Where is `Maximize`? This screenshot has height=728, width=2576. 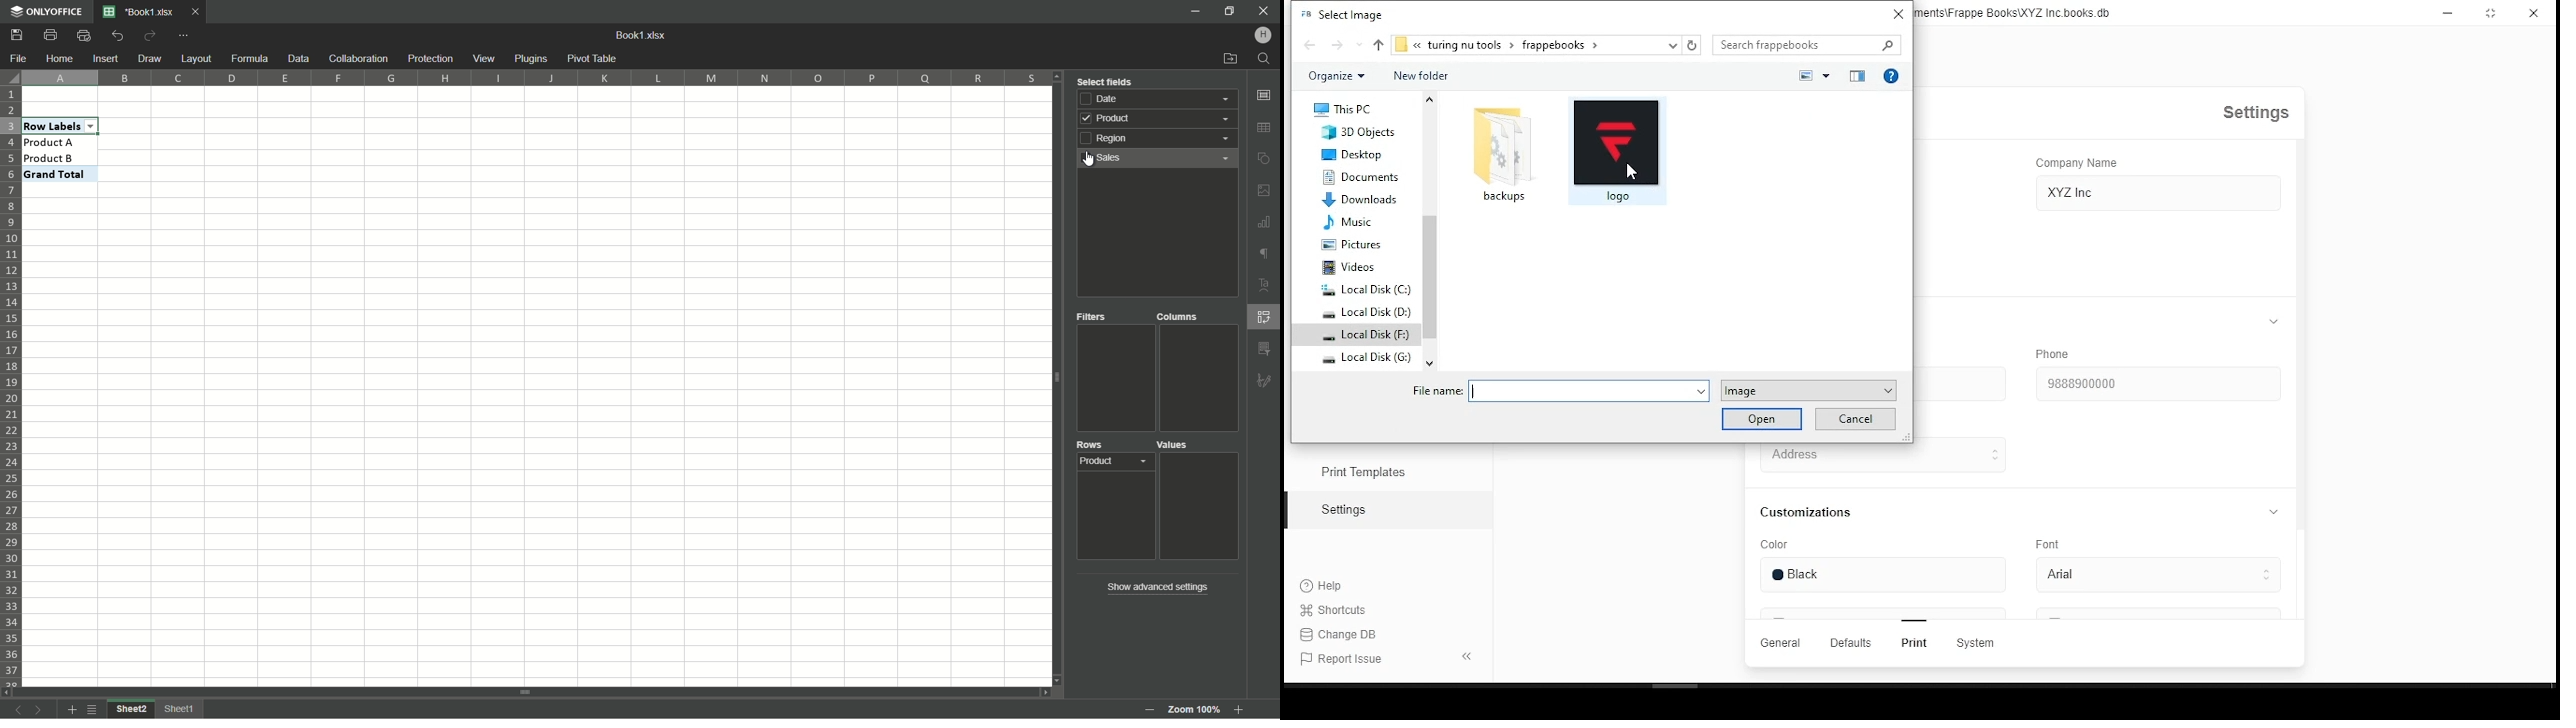
Maximize is located at coordinates (2493, 14).